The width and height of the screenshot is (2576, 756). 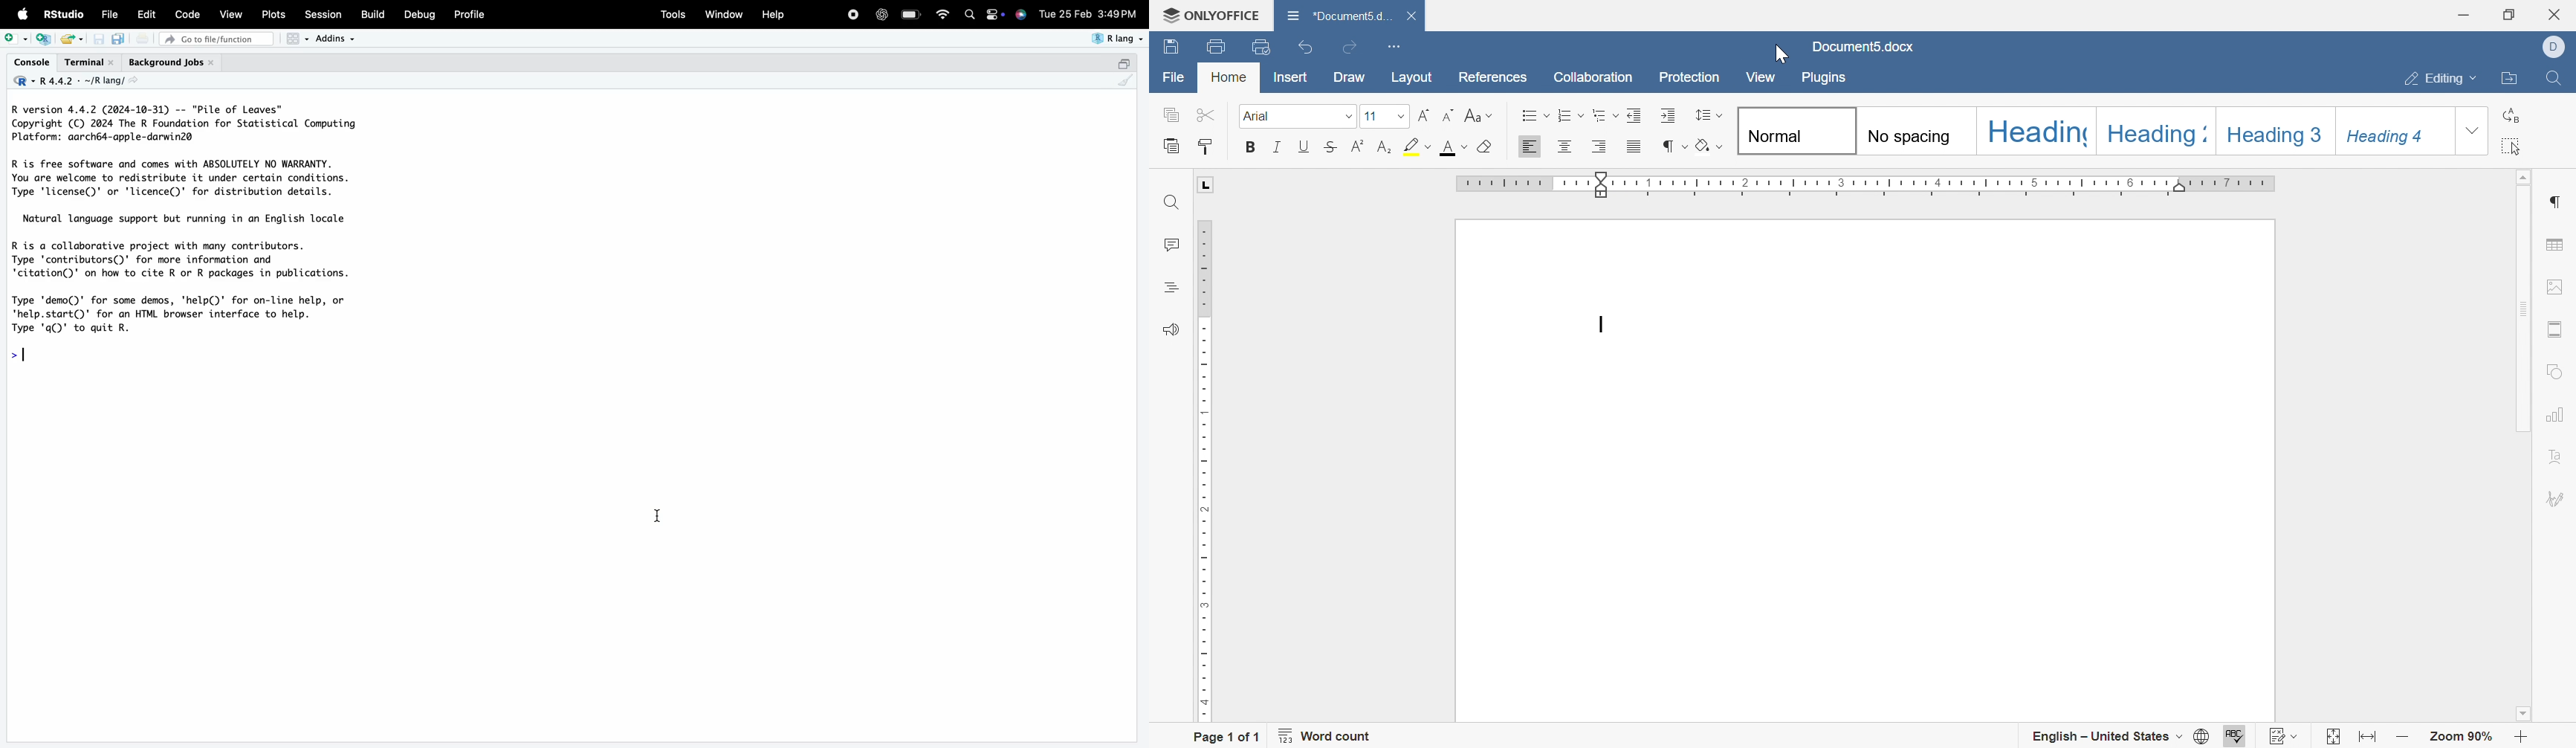 What do you see at coordinates (2526, 175) in the screenshot?
I see `scroll up` at bounding box center [2526, 175].